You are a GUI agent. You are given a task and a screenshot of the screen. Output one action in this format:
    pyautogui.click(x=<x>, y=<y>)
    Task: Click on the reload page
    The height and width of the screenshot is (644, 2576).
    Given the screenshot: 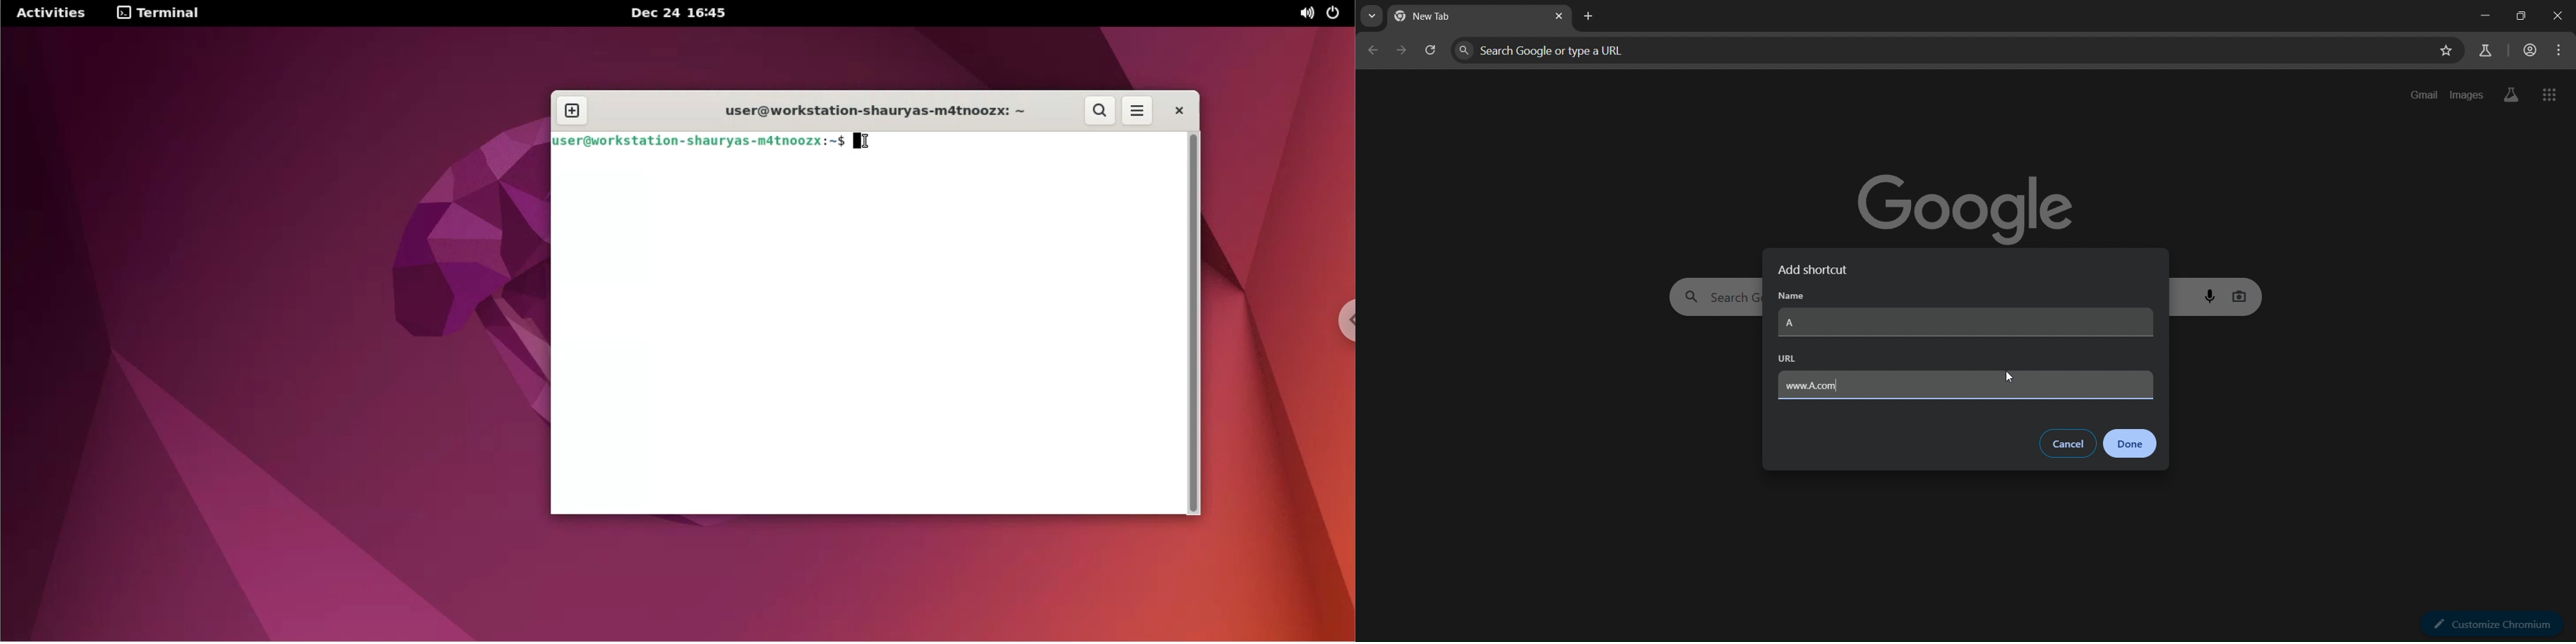 What is the action you would take?
    pyautogui.click(x=1431, y=53)
    